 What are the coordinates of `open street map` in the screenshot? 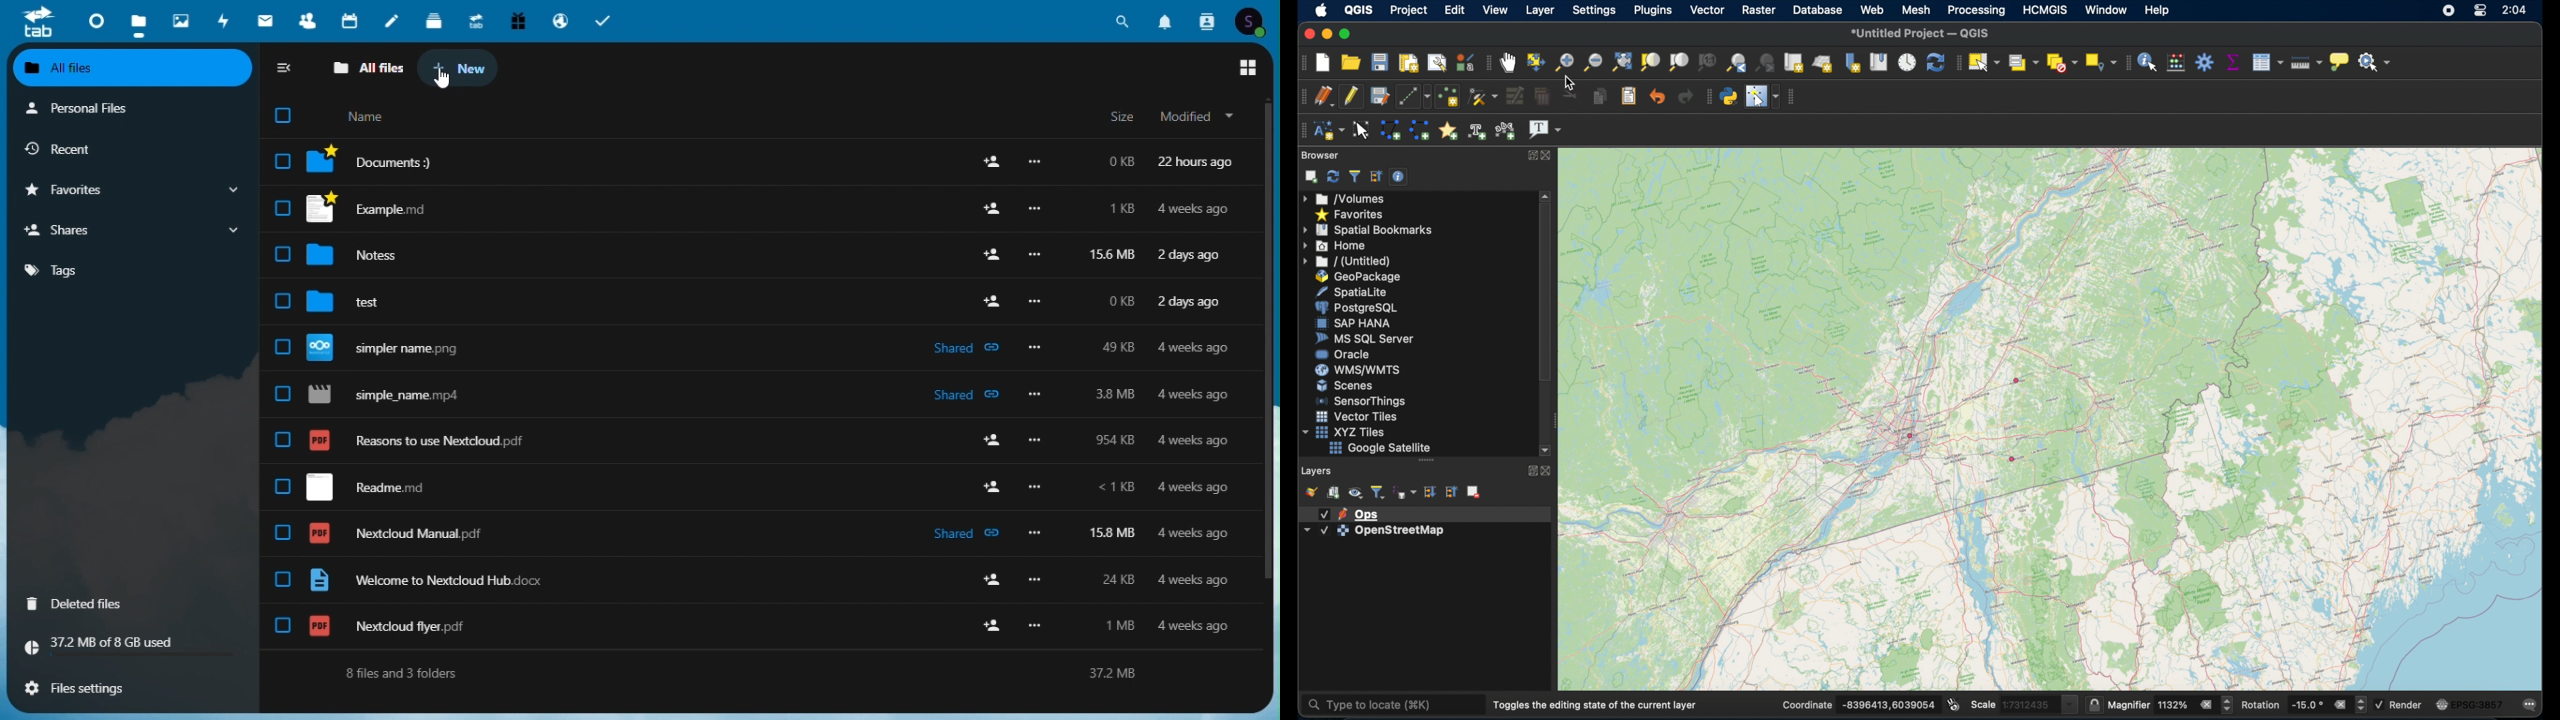 It's located at (2219, 578).